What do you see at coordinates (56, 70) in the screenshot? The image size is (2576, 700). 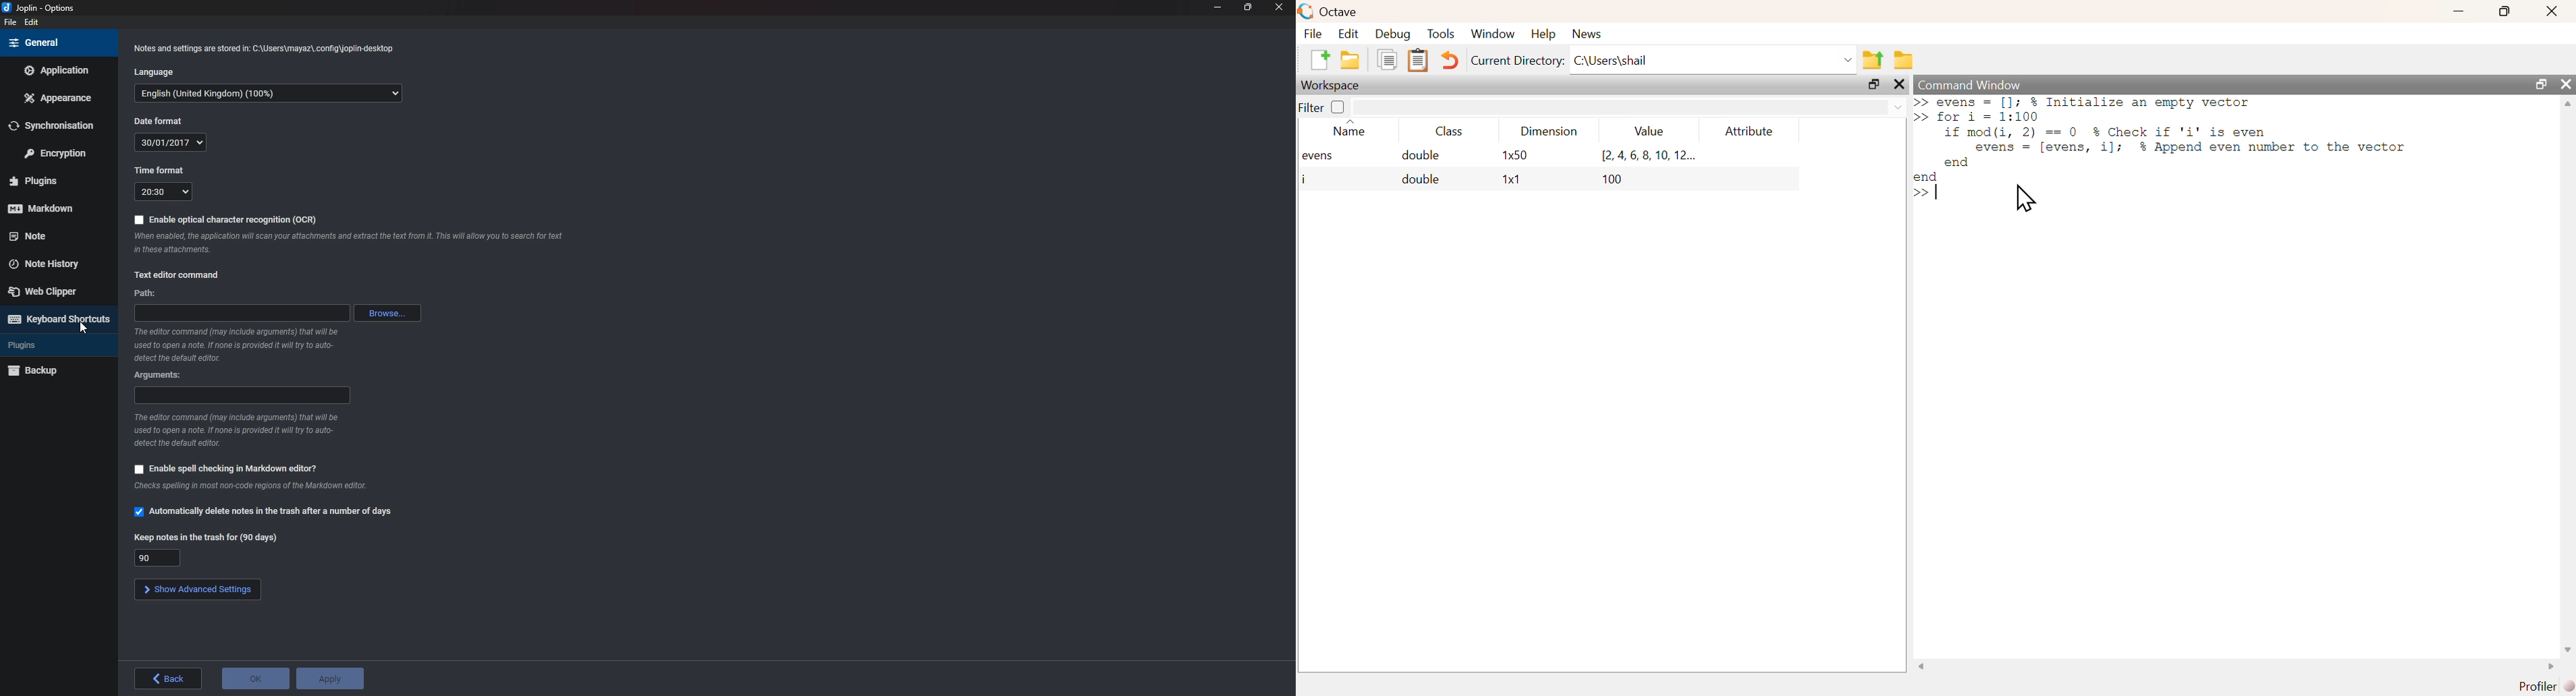 I see `Application` at bounding box center [56, 70].